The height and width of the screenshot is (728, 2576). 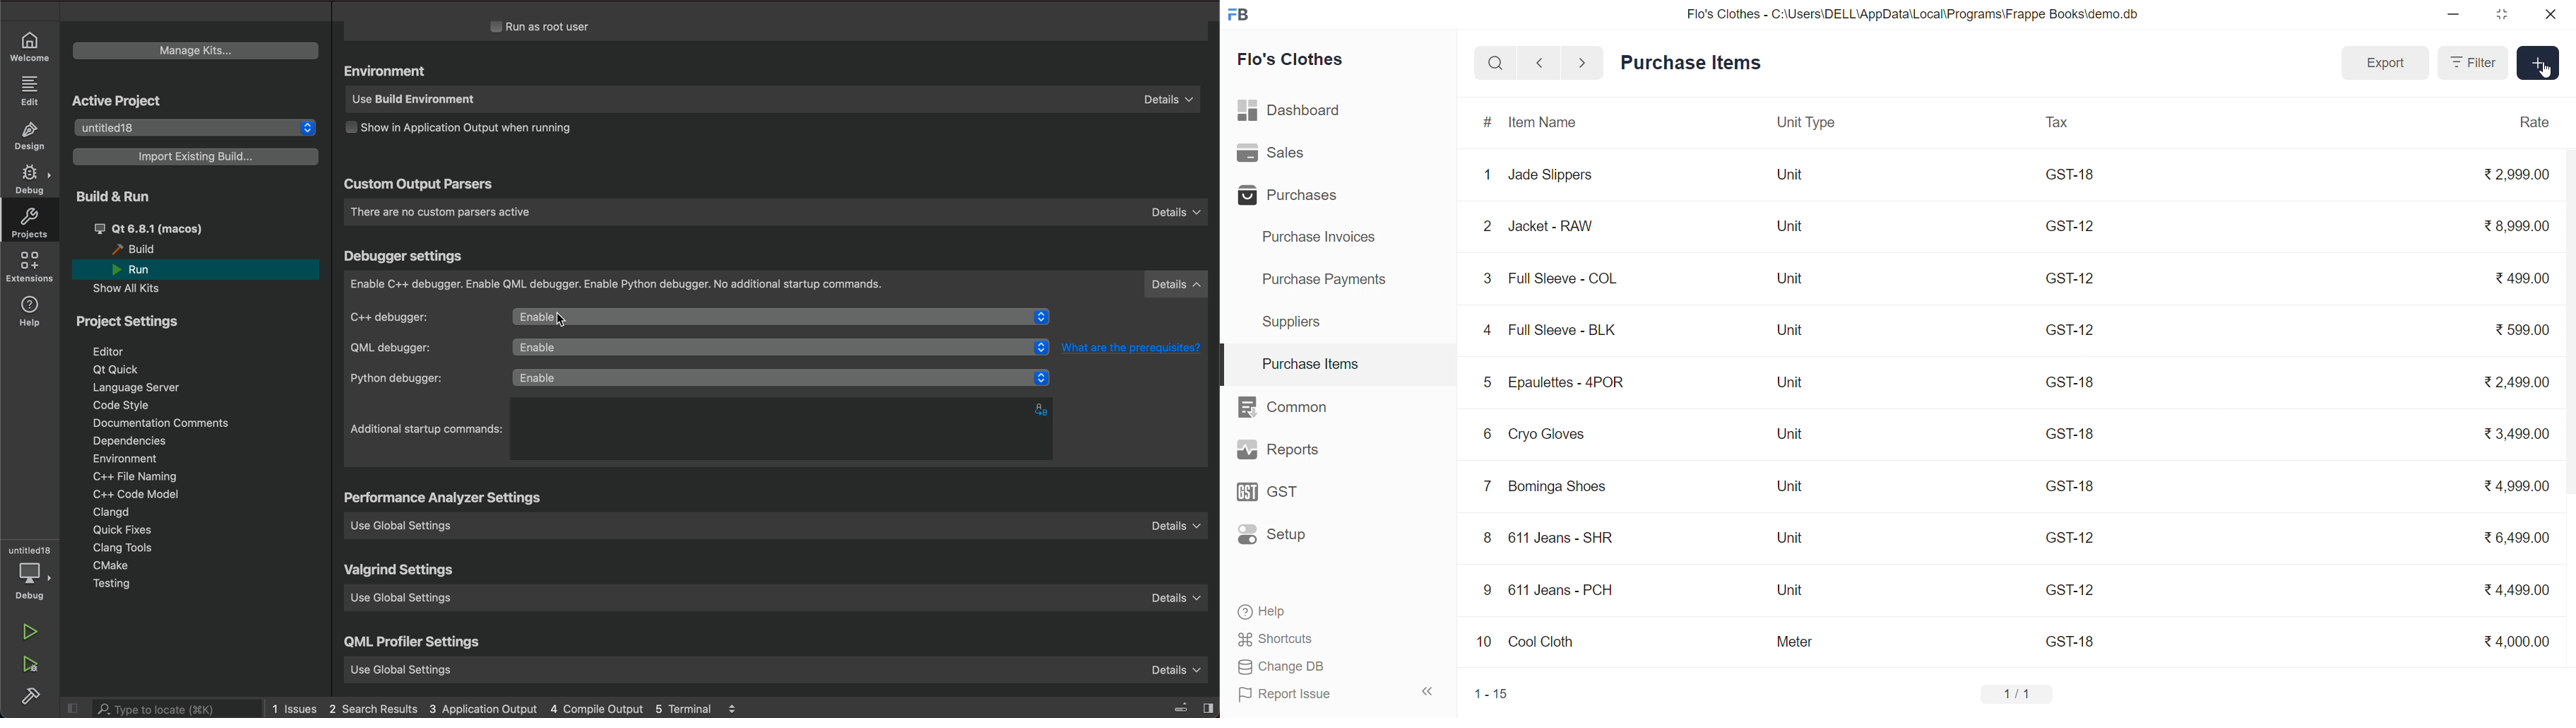 What do you see at coordinates (1490, 122) in the screenshot?
I see `#` at bounding box center [1490, 122].